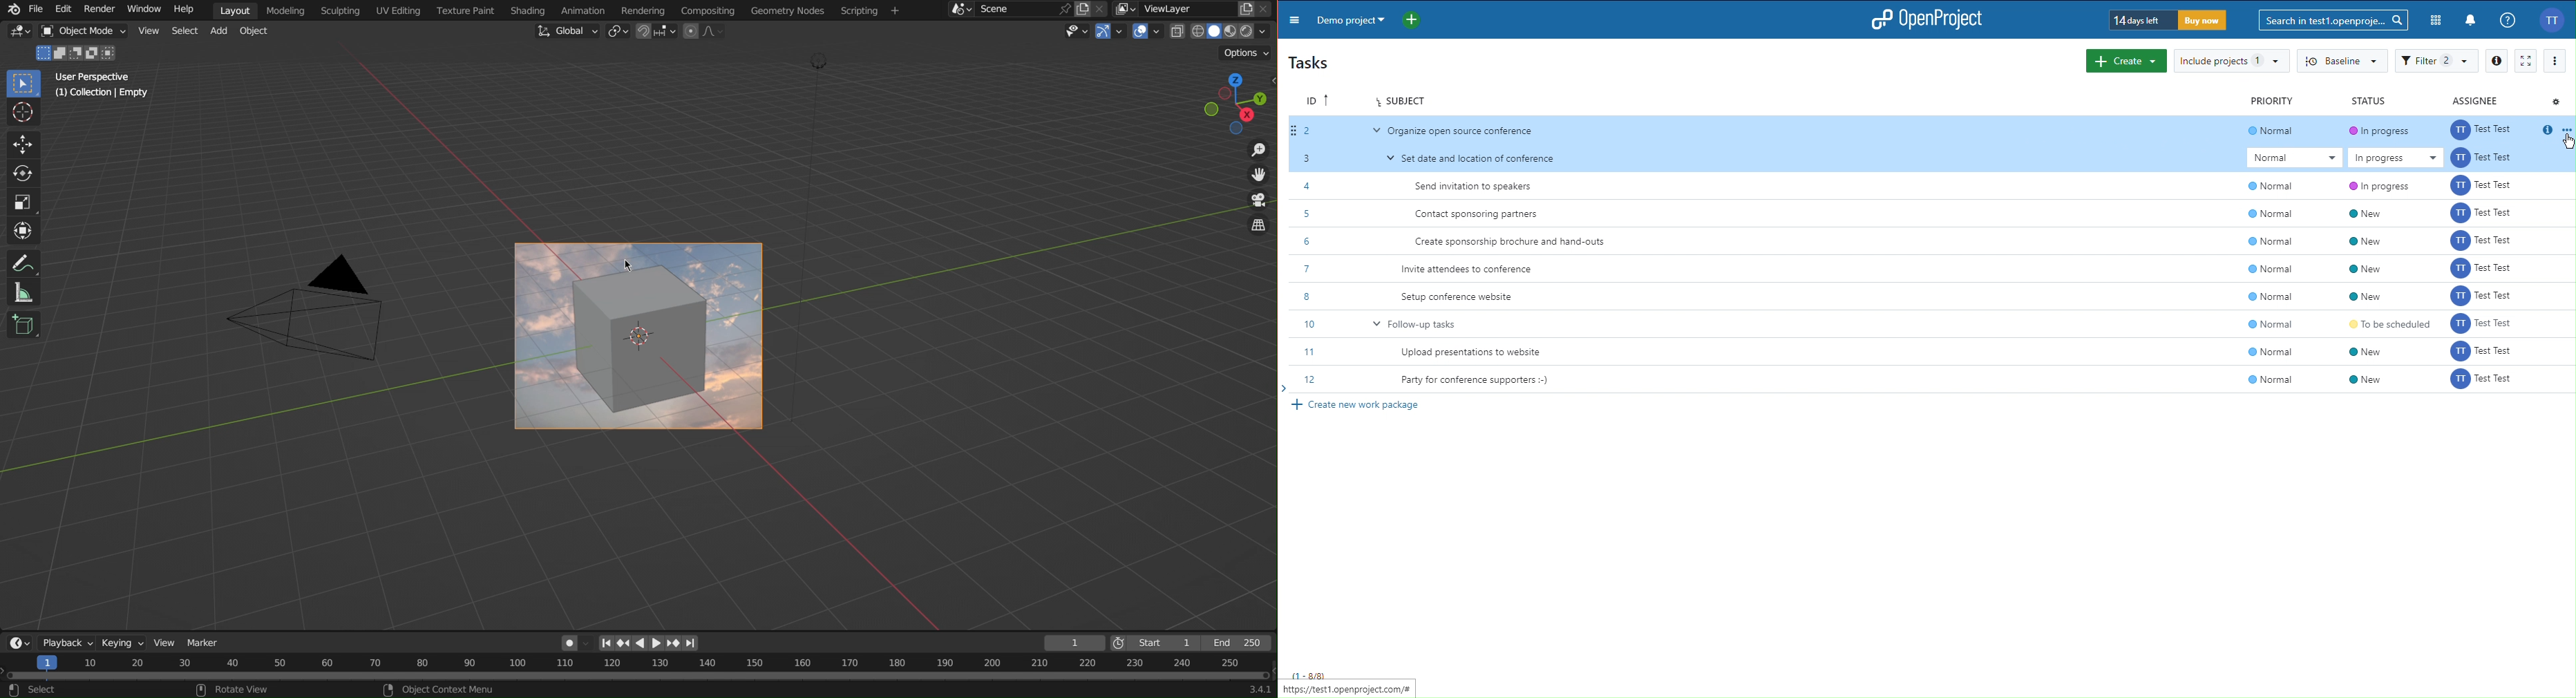 The height and width of the screenshot is (700, 2576). Describe the element at coordinates (619, 267) in the screenshot. I see `cursor` at that location.